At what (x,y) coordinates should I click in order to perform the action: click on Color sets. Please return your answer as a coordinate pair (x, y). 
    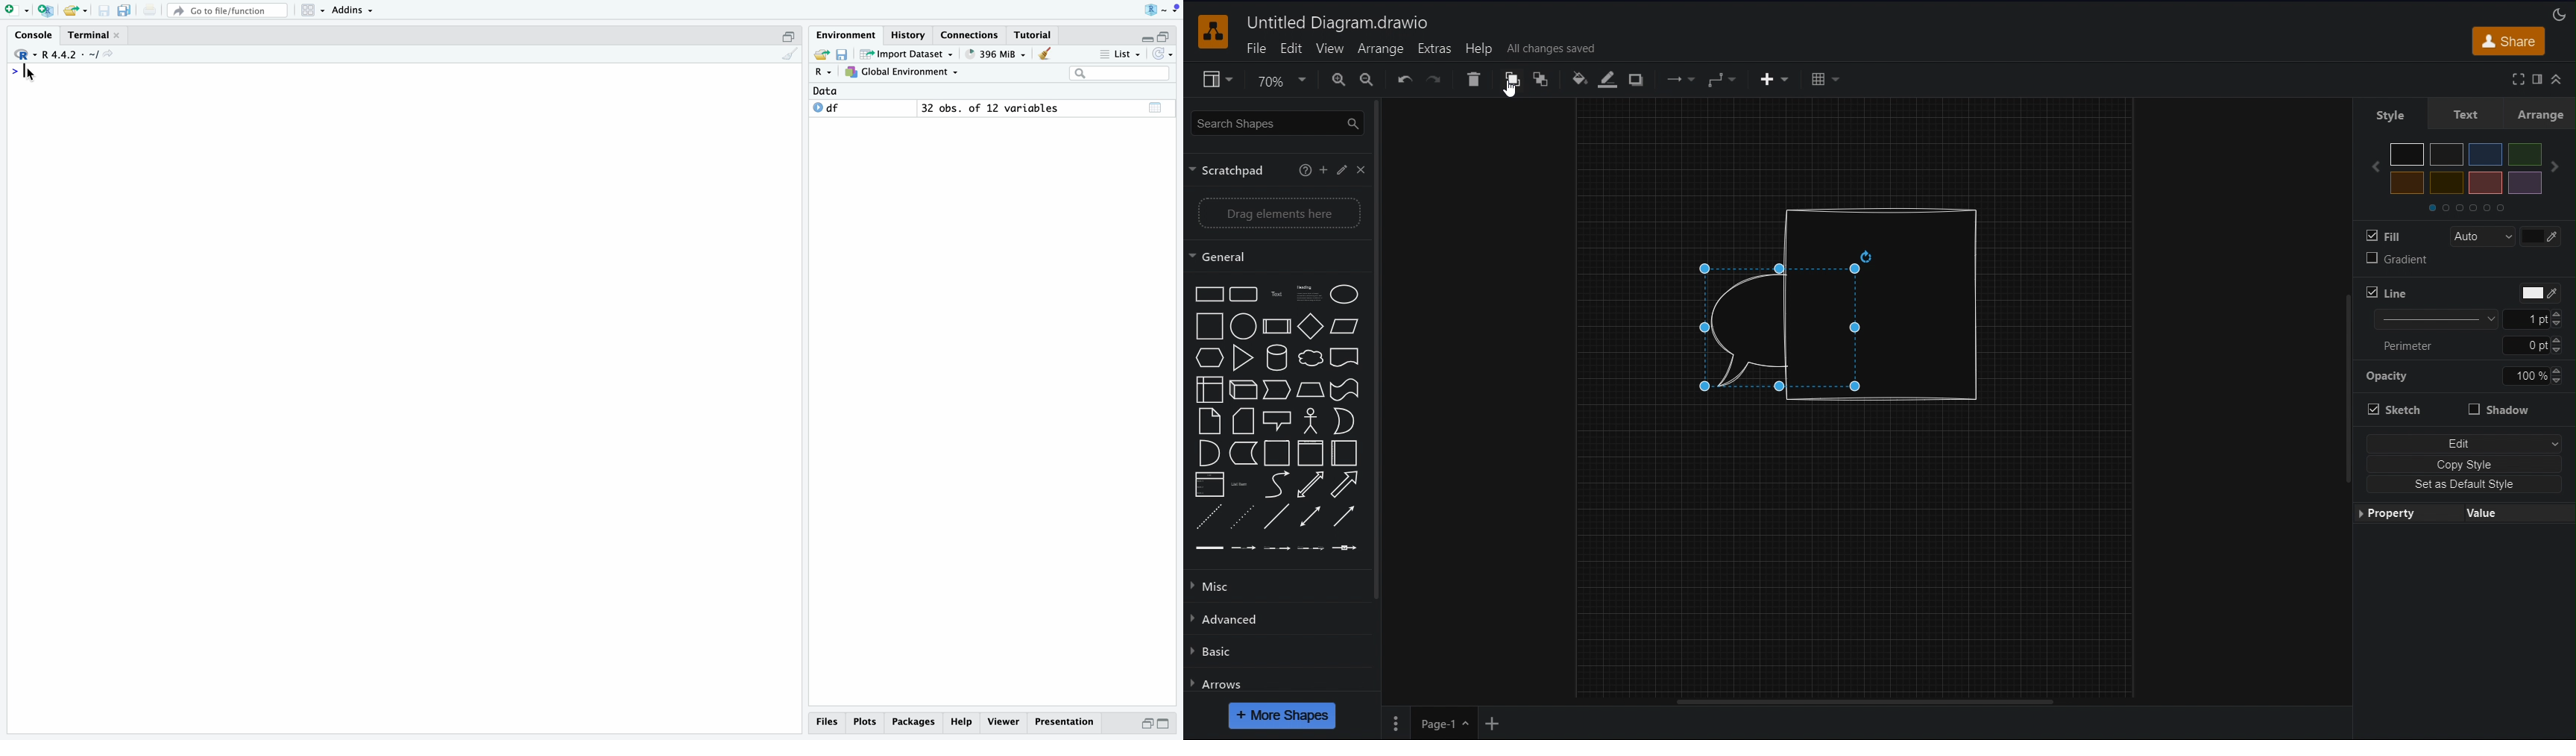
    Looking at the image, I should click on (2466, 207).